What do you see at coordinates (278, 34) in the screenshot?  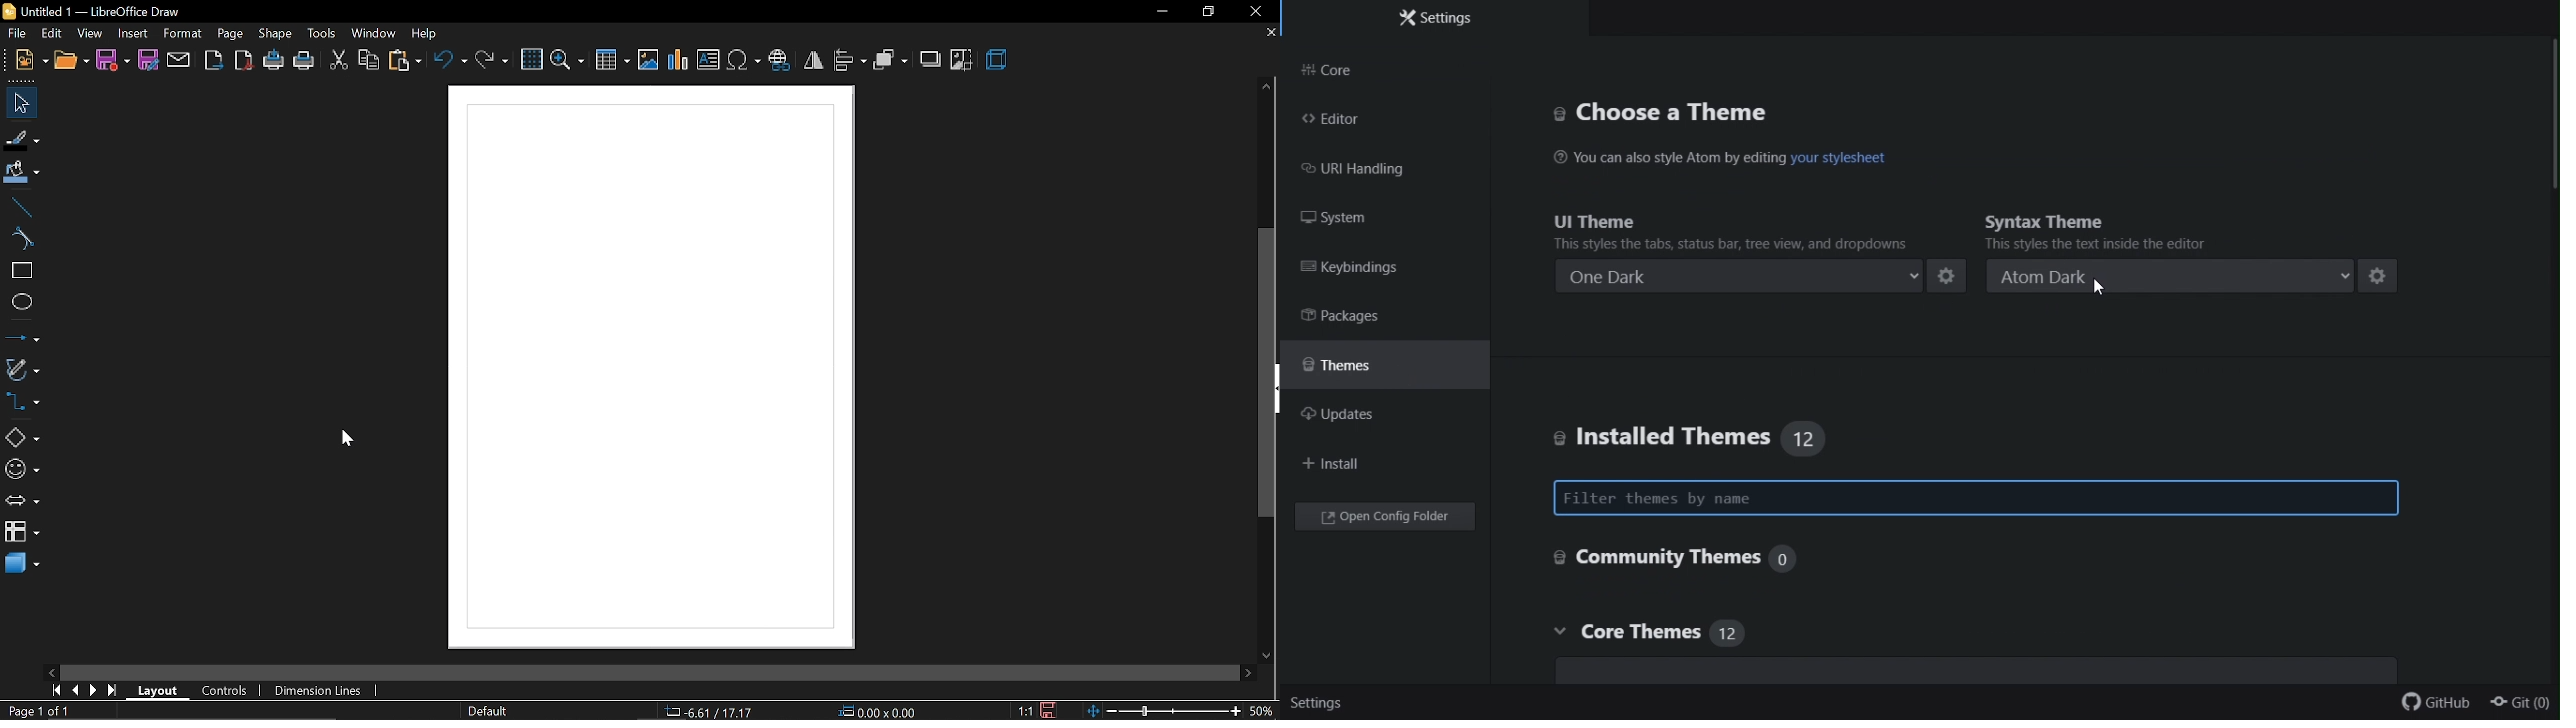 I see `shape` at bounding box center [278, 34].